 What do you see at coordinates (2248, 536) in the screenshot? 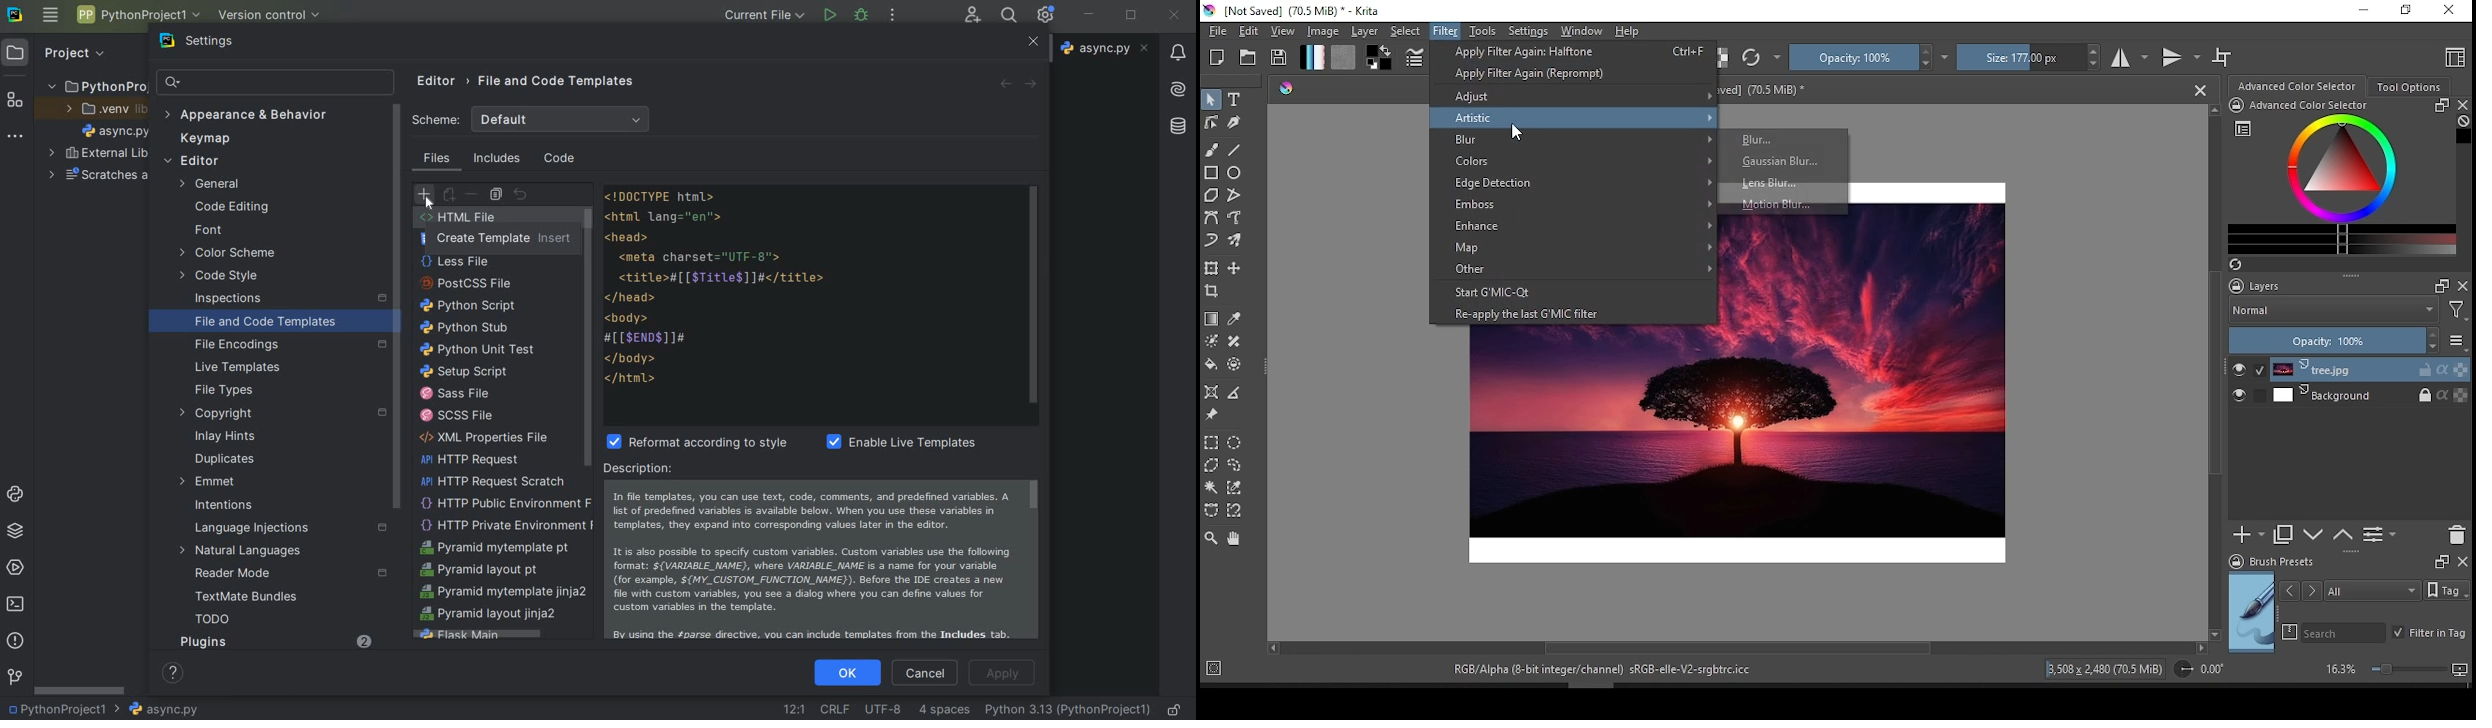
I see `new layer` at bounding box center [2248, 536].